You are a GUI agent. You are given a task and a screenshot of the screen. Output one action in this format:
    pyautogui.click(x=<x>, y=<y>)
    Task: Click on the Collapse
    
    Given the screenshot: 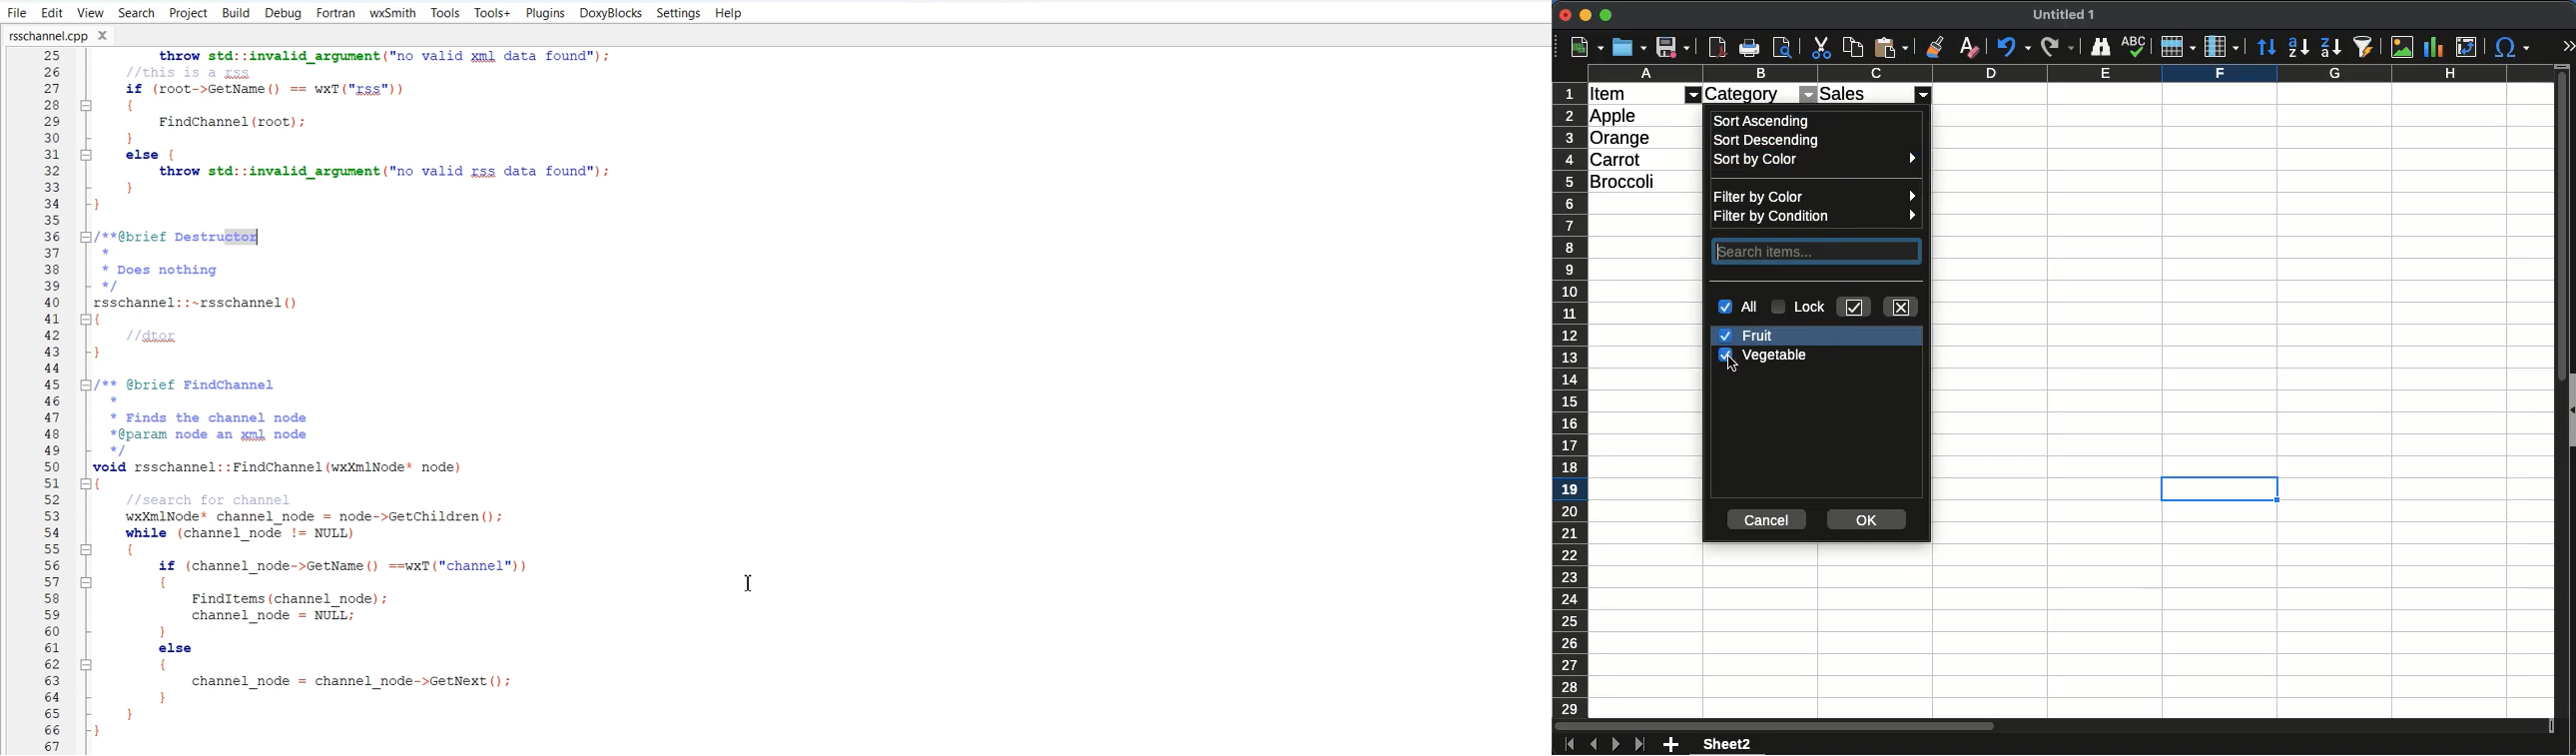 What is the action you would take?
    pyautogui.click(x=87, y=666)
    